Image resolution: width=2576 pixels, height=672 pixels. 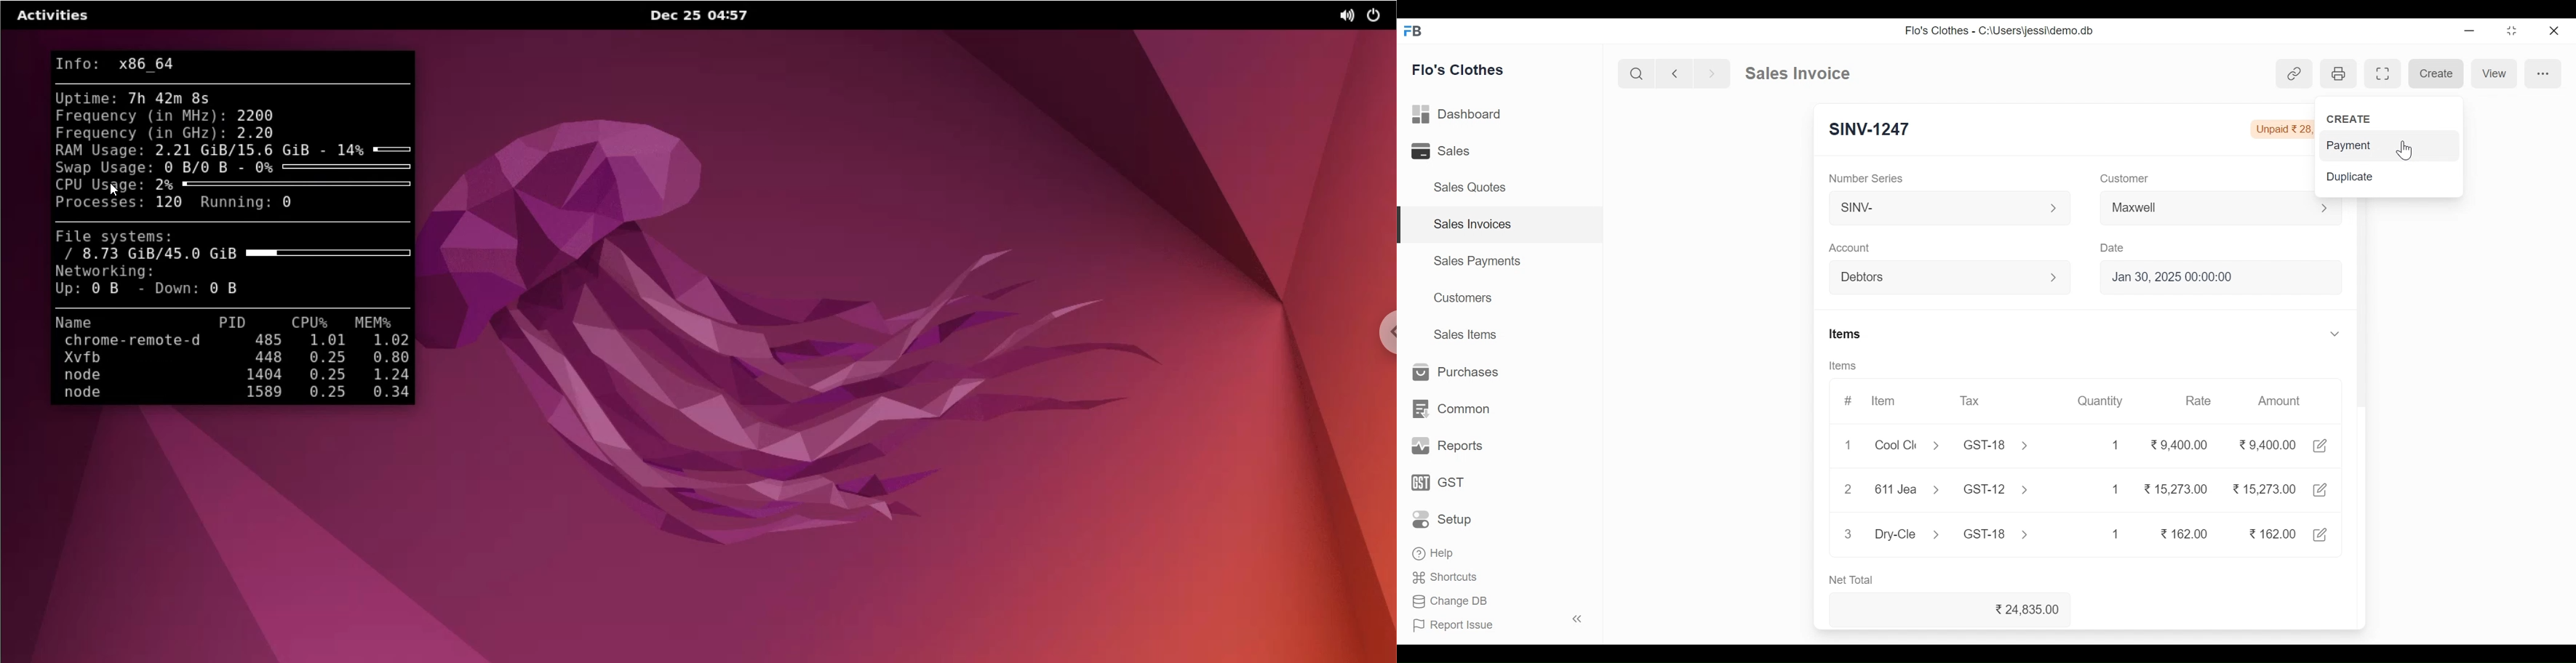 What do you see at coordinates (1851, 247) in the screenshot?
I see `Account` at bounding box center [1851, 247].